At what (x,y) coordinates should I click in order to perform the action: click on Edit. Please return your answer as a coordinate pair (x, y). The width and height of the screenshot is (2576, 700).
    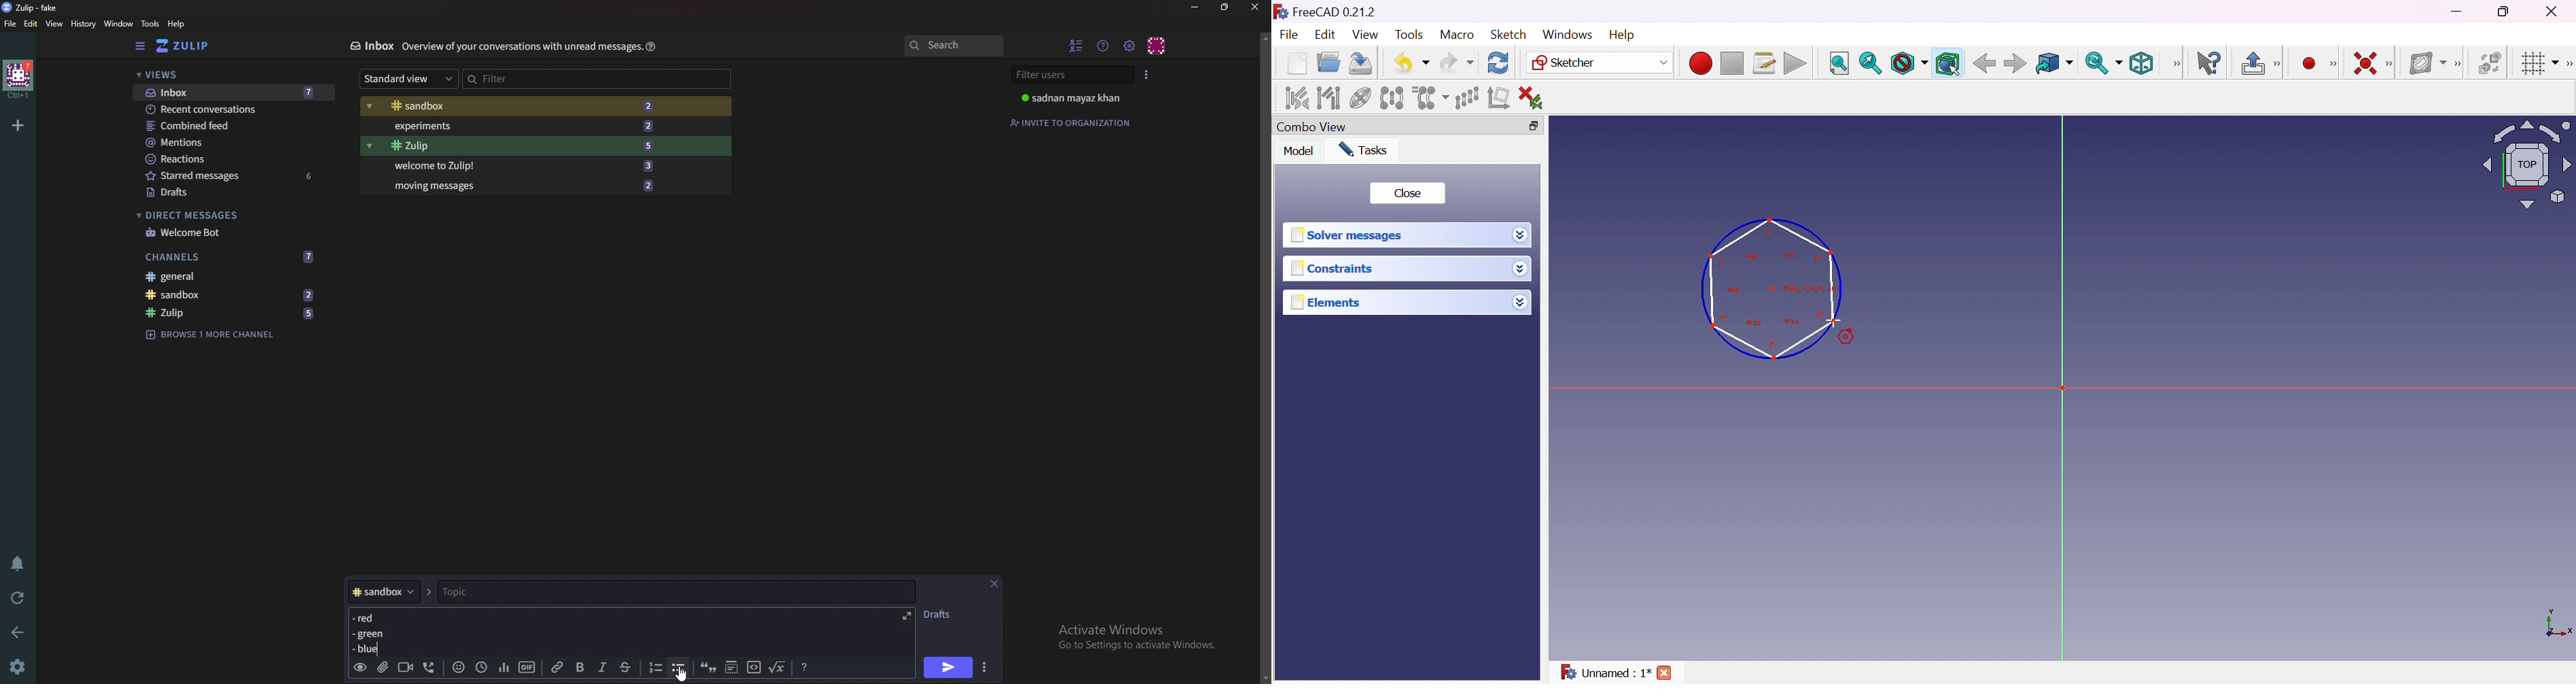
    Looking at the image, I should click on (31, 24).